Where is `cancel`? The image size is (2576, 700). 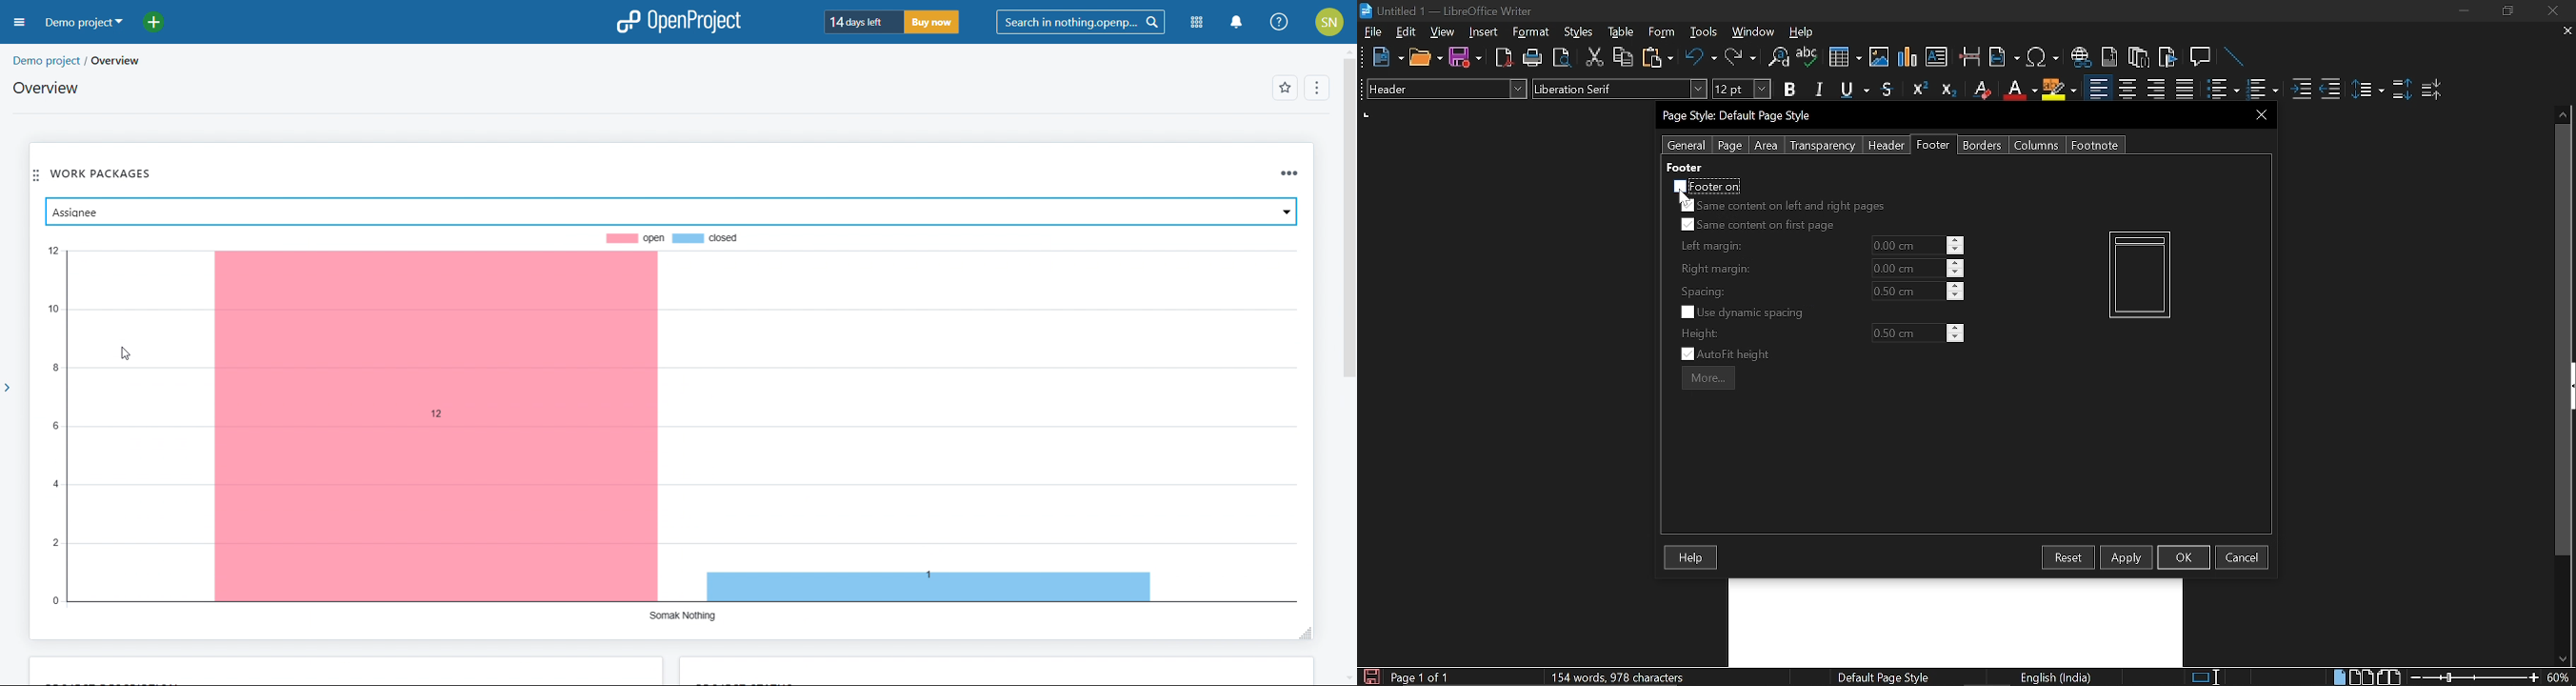
cancel is located at coordinates (2242, 557).